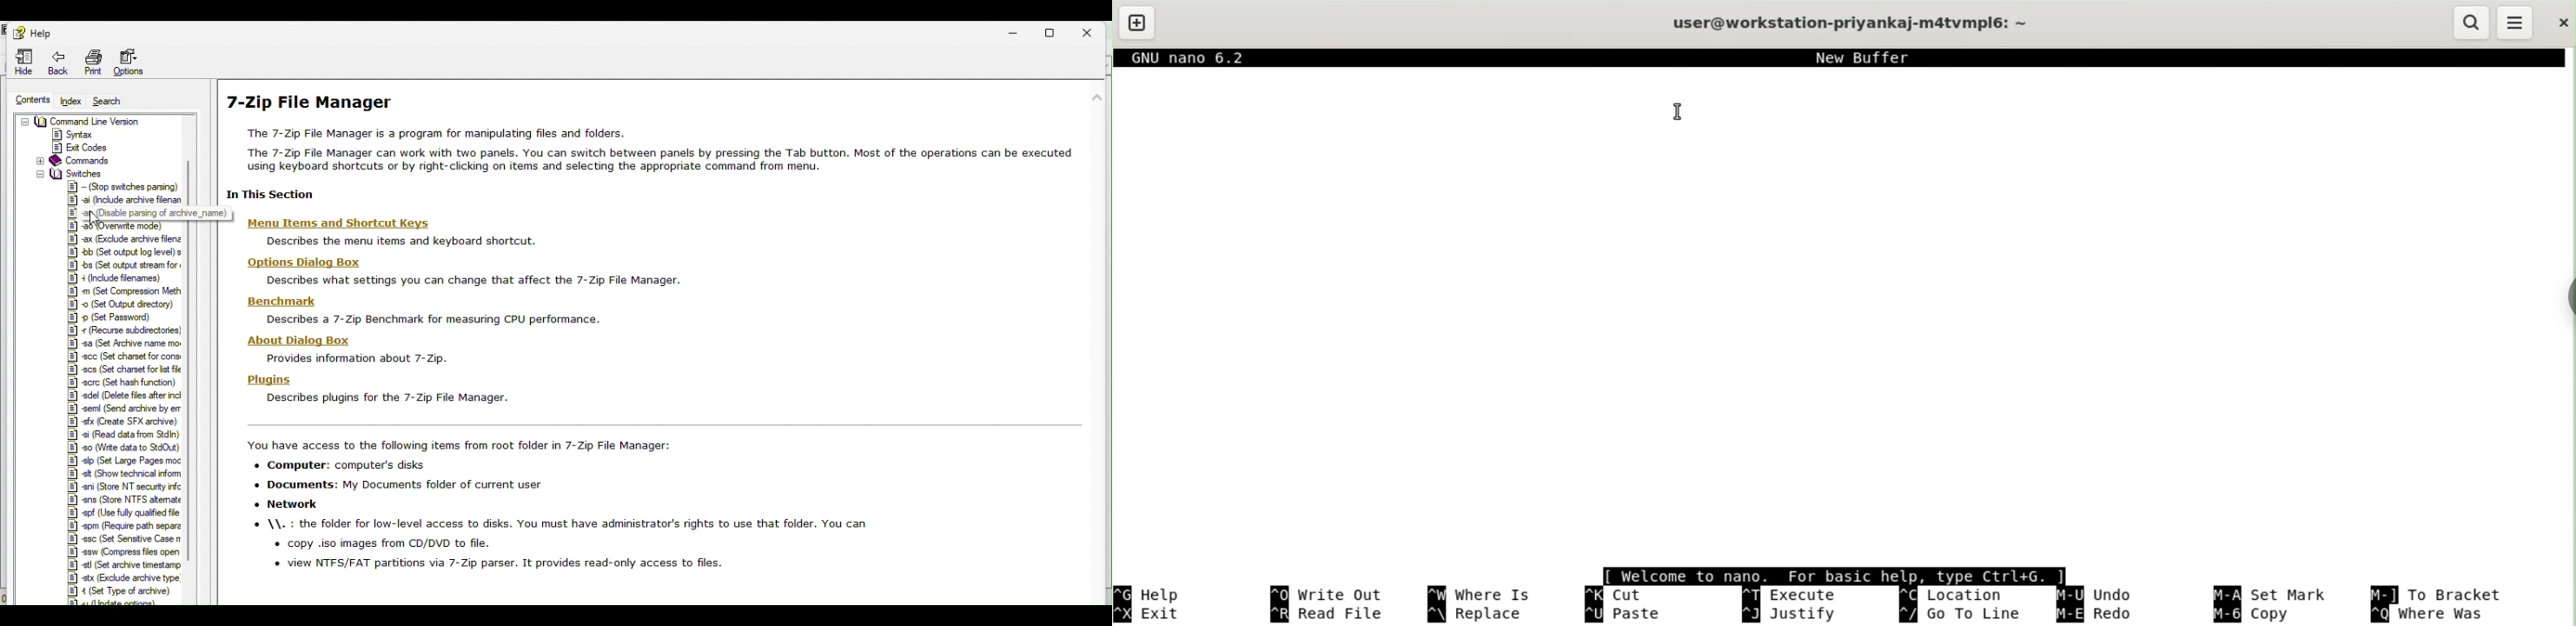  Describe the element at coordinates (75, 134) in the screenshot. I see `Syntax` at that location.